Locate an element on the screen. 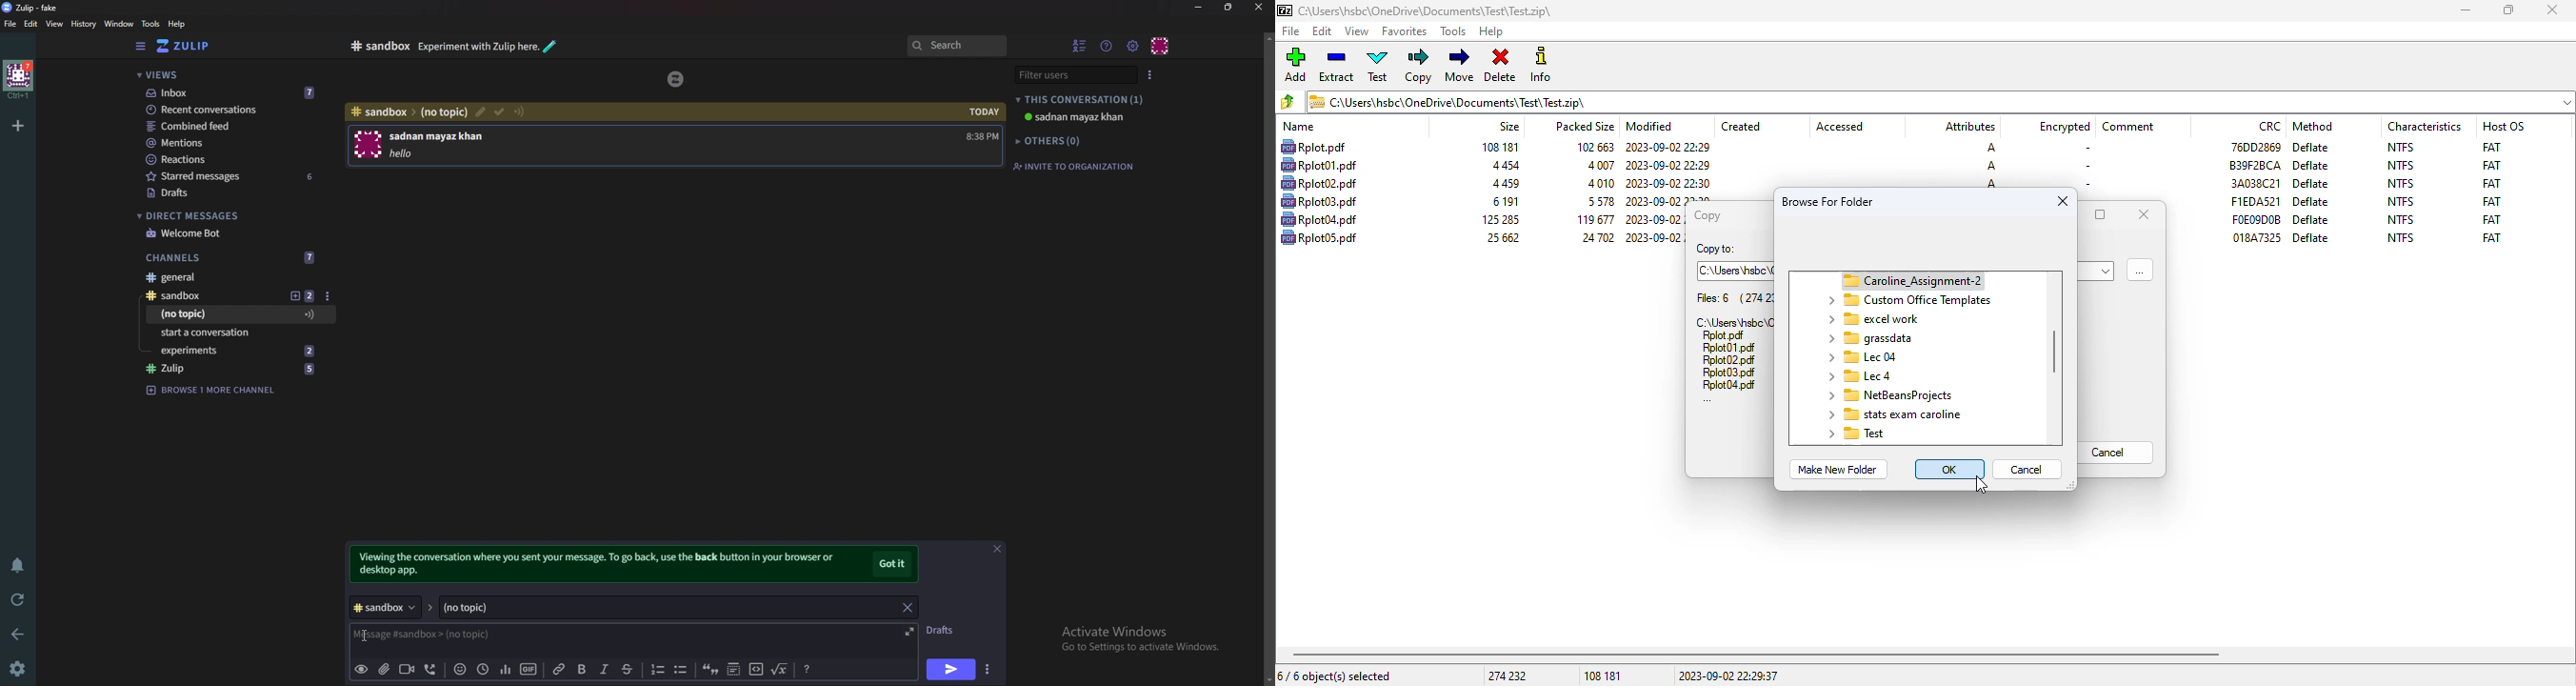  - is located at coordinates (2085, 149).